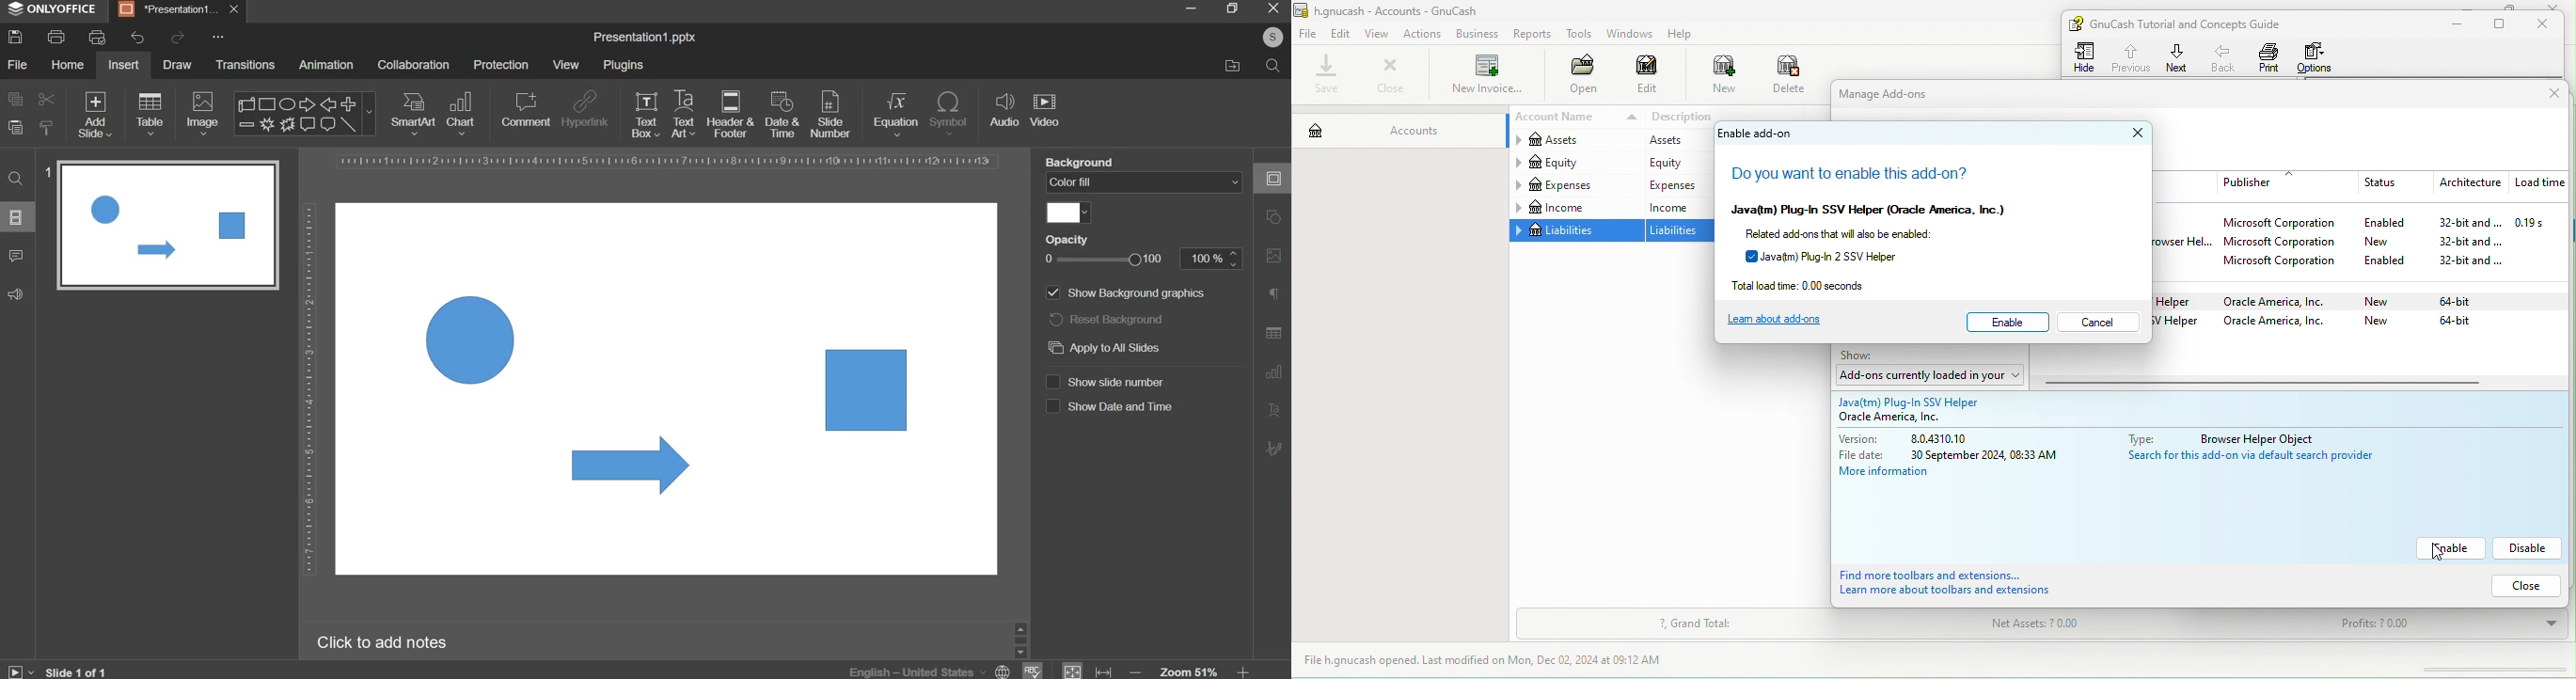  Describe the element at coordinates (1580, 36) in the screenshot. I see `tools` at that location.